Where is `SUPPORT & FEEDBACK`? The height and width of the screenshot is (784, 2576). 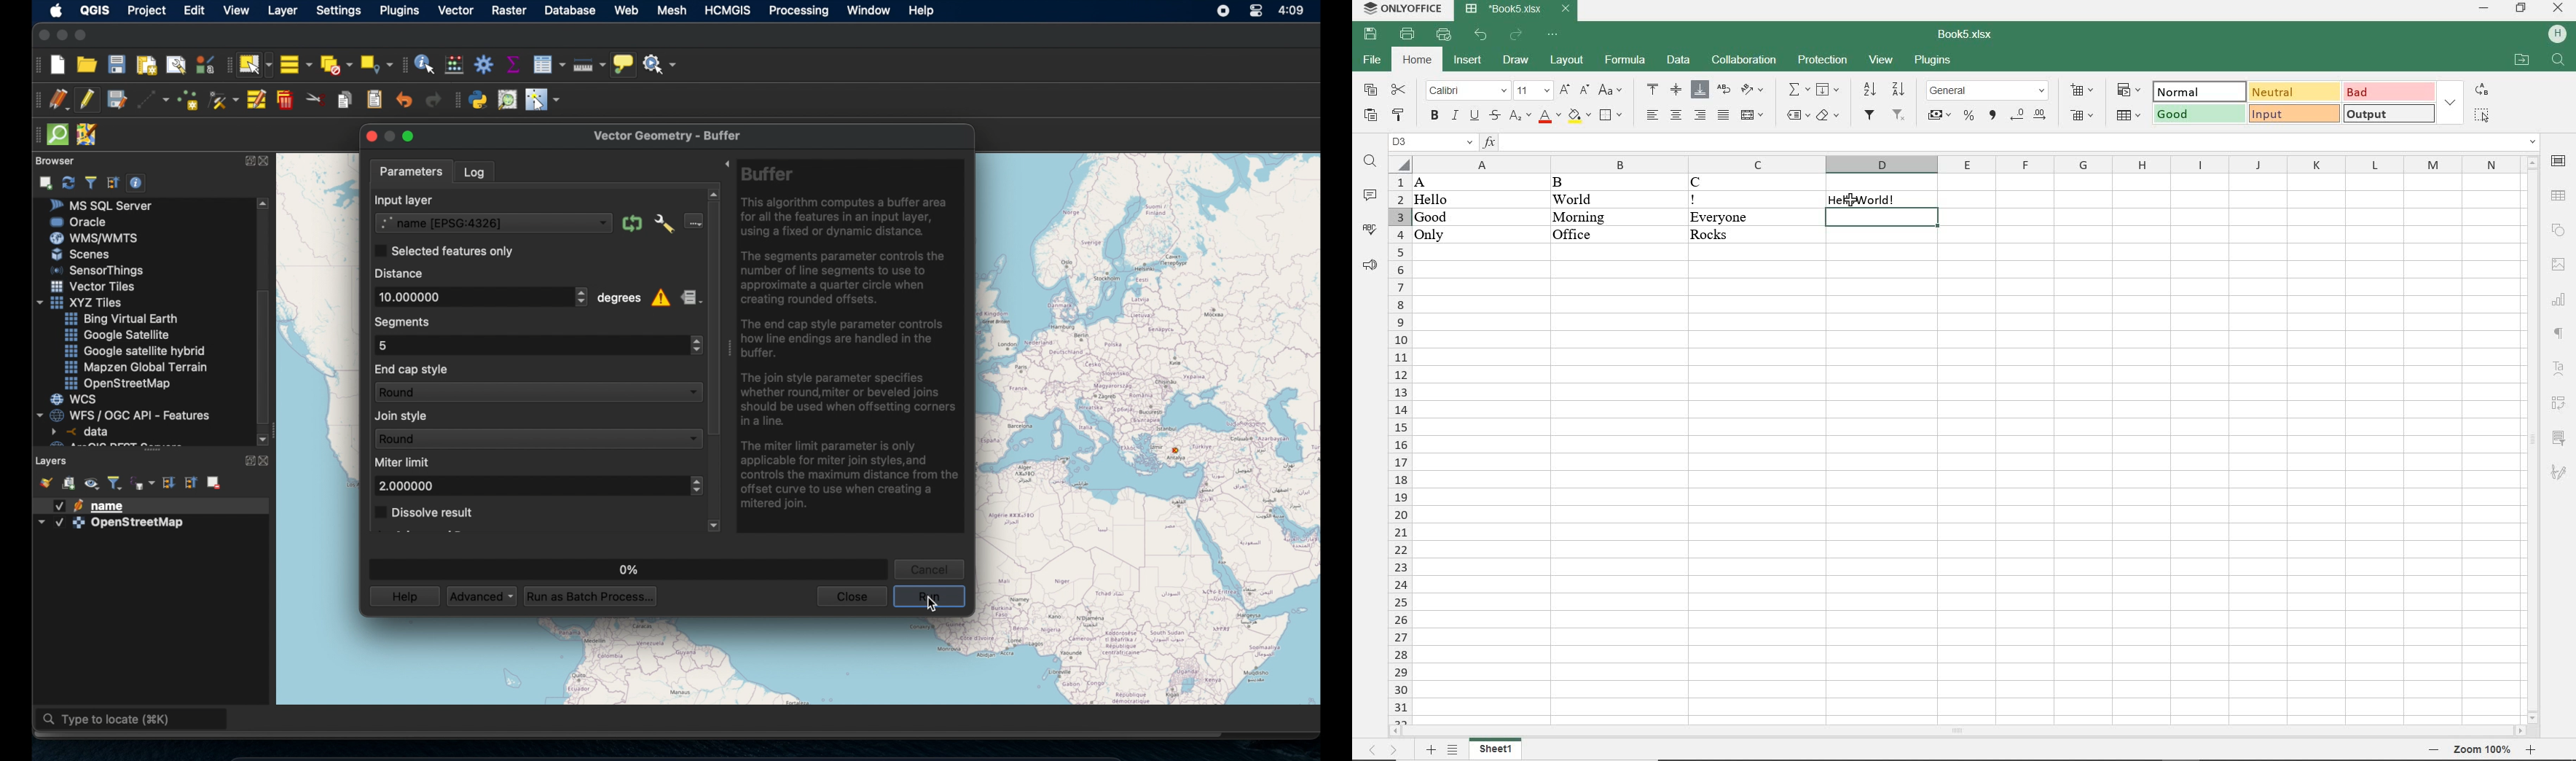
SUPPORT & FEEDBACK is located at coordinates (1369, 264).